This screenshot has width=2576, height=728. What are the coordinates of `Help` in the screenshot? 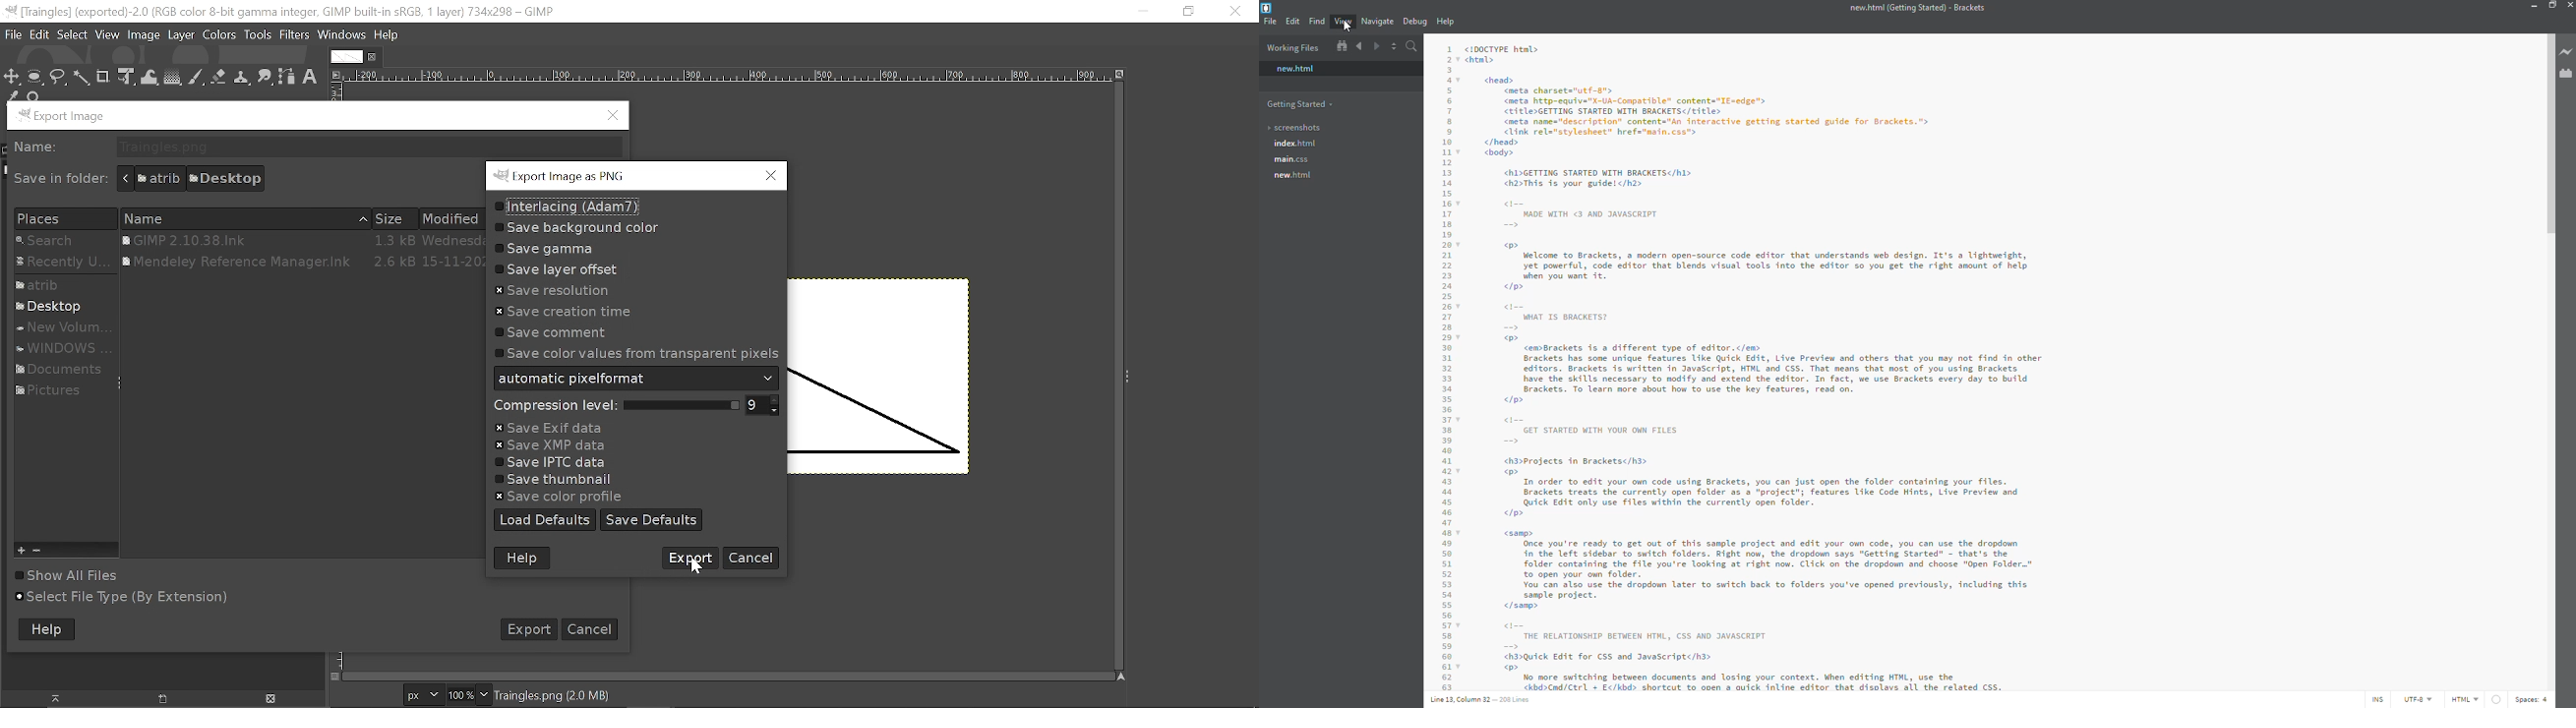 It's located at (522, 559).